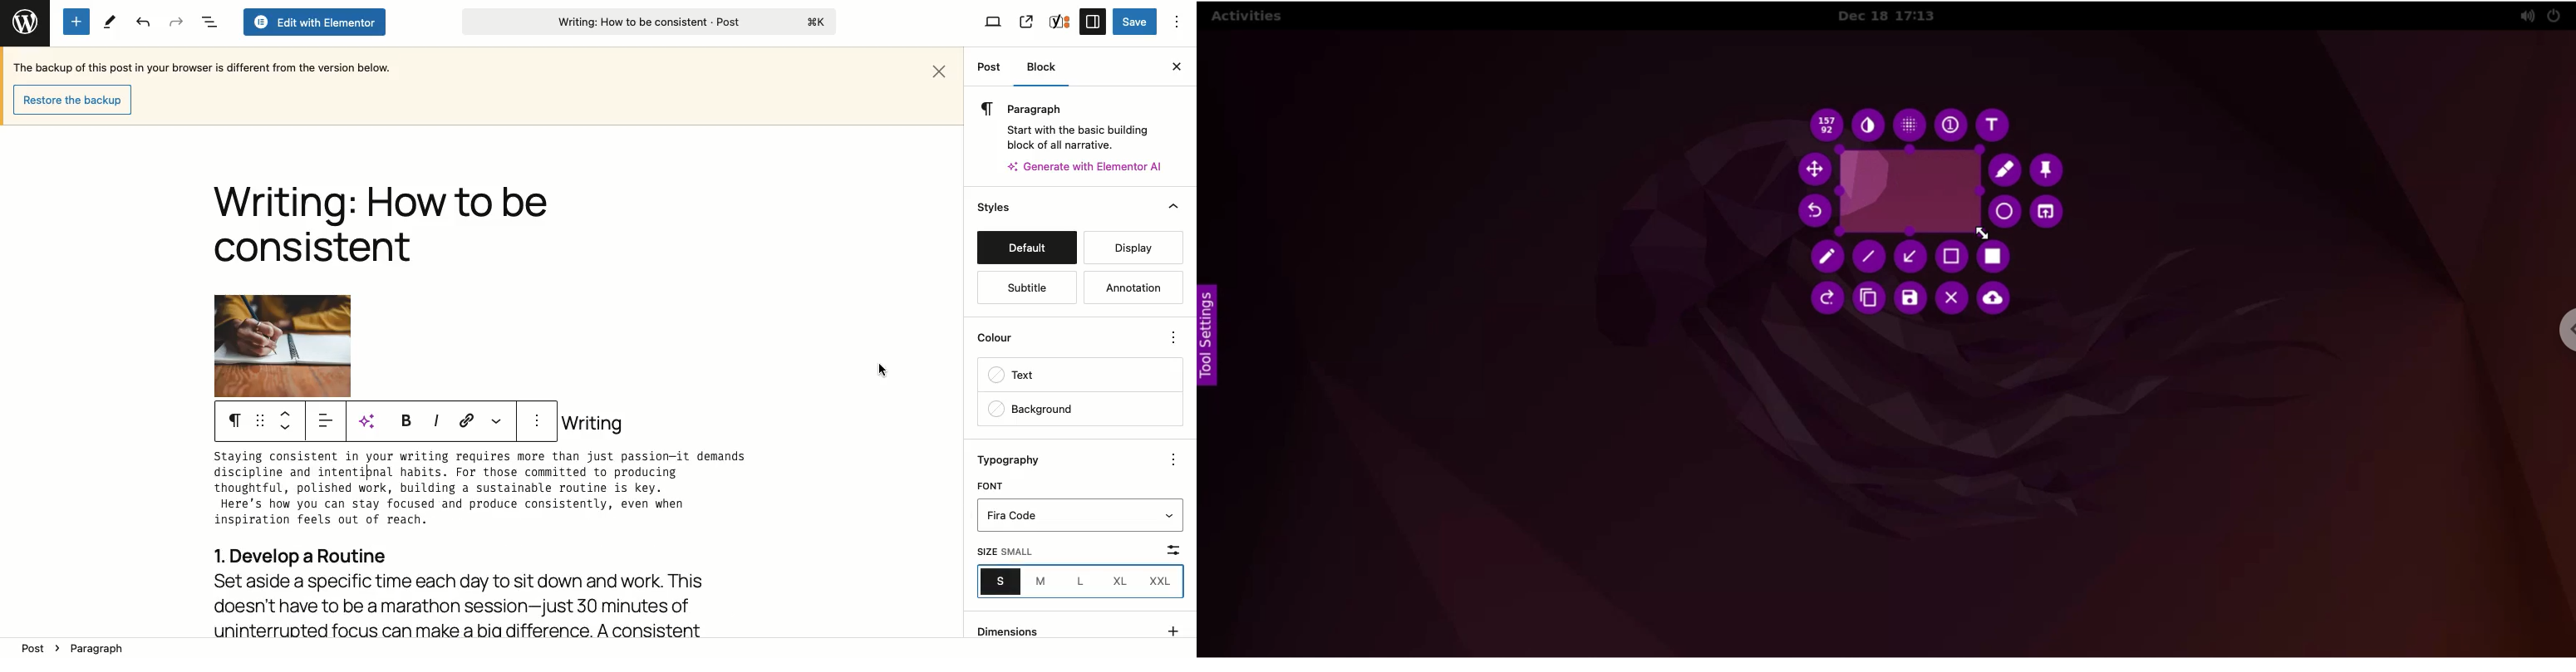  Describe the element at coordinates (1026, 288) in the screenshot. I see `Subtitle` at that location.